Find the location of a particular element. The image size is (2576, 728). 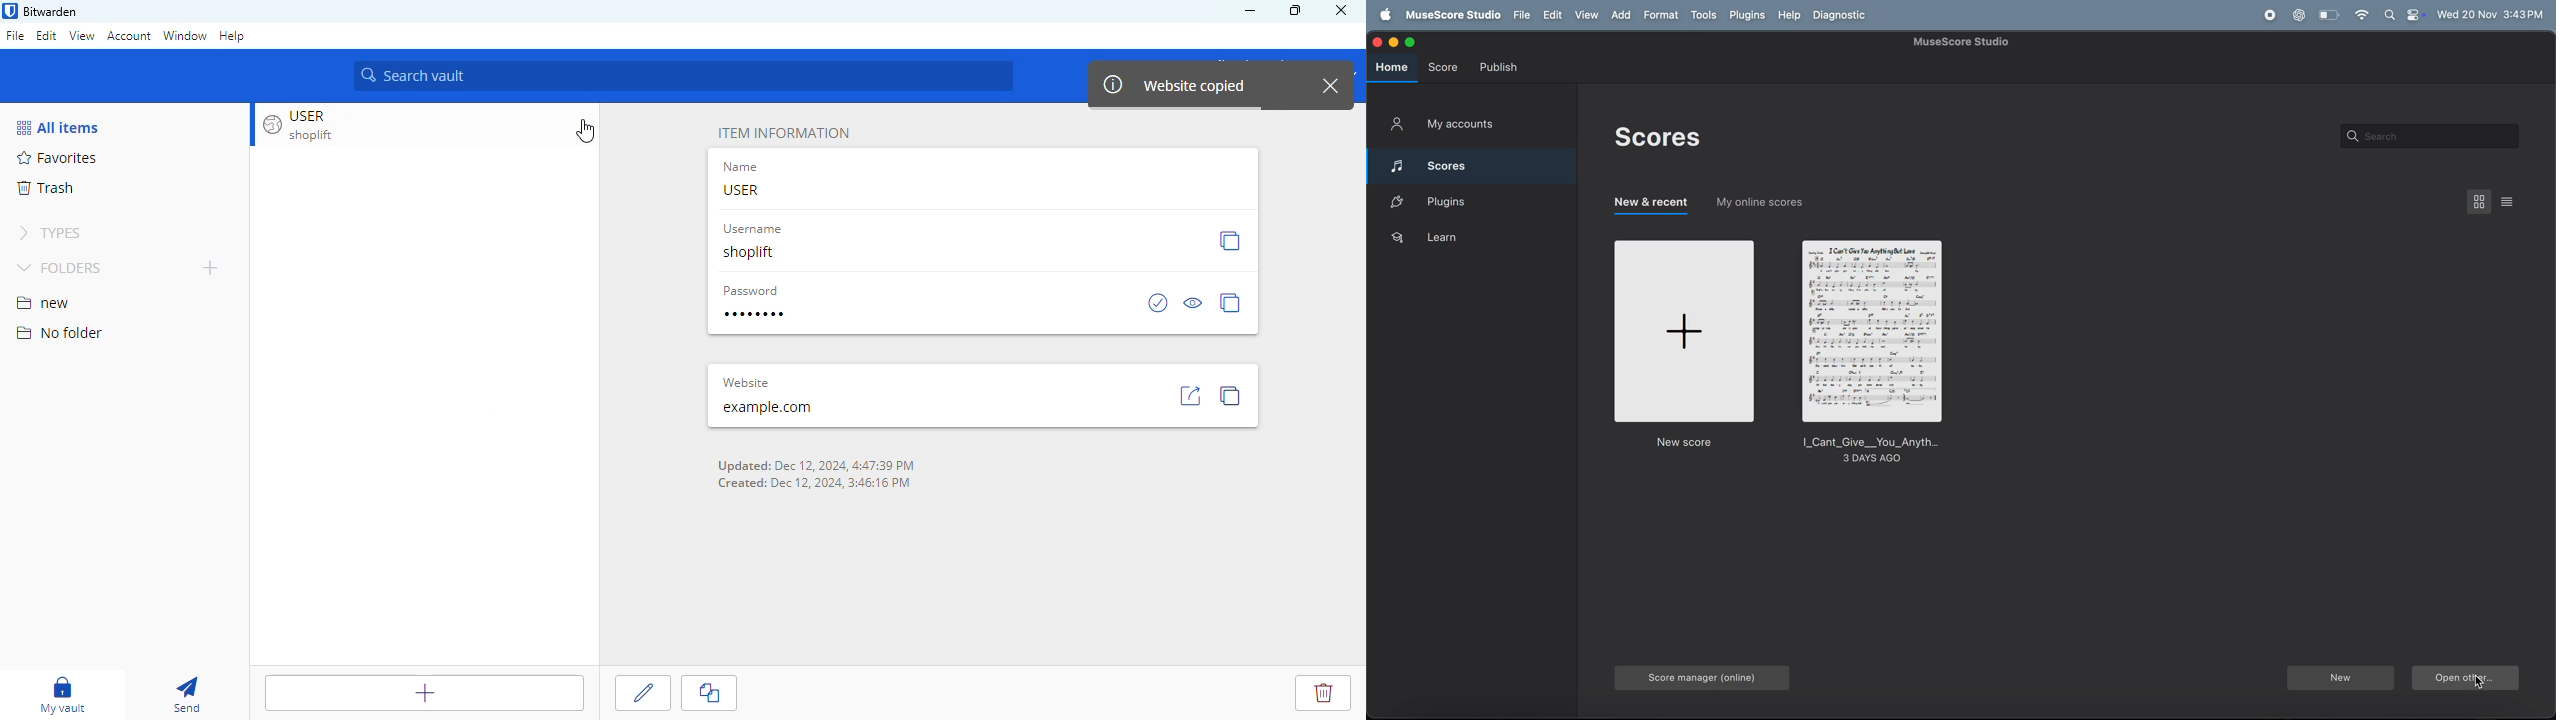

battery is located at coordinates (2329, 15).